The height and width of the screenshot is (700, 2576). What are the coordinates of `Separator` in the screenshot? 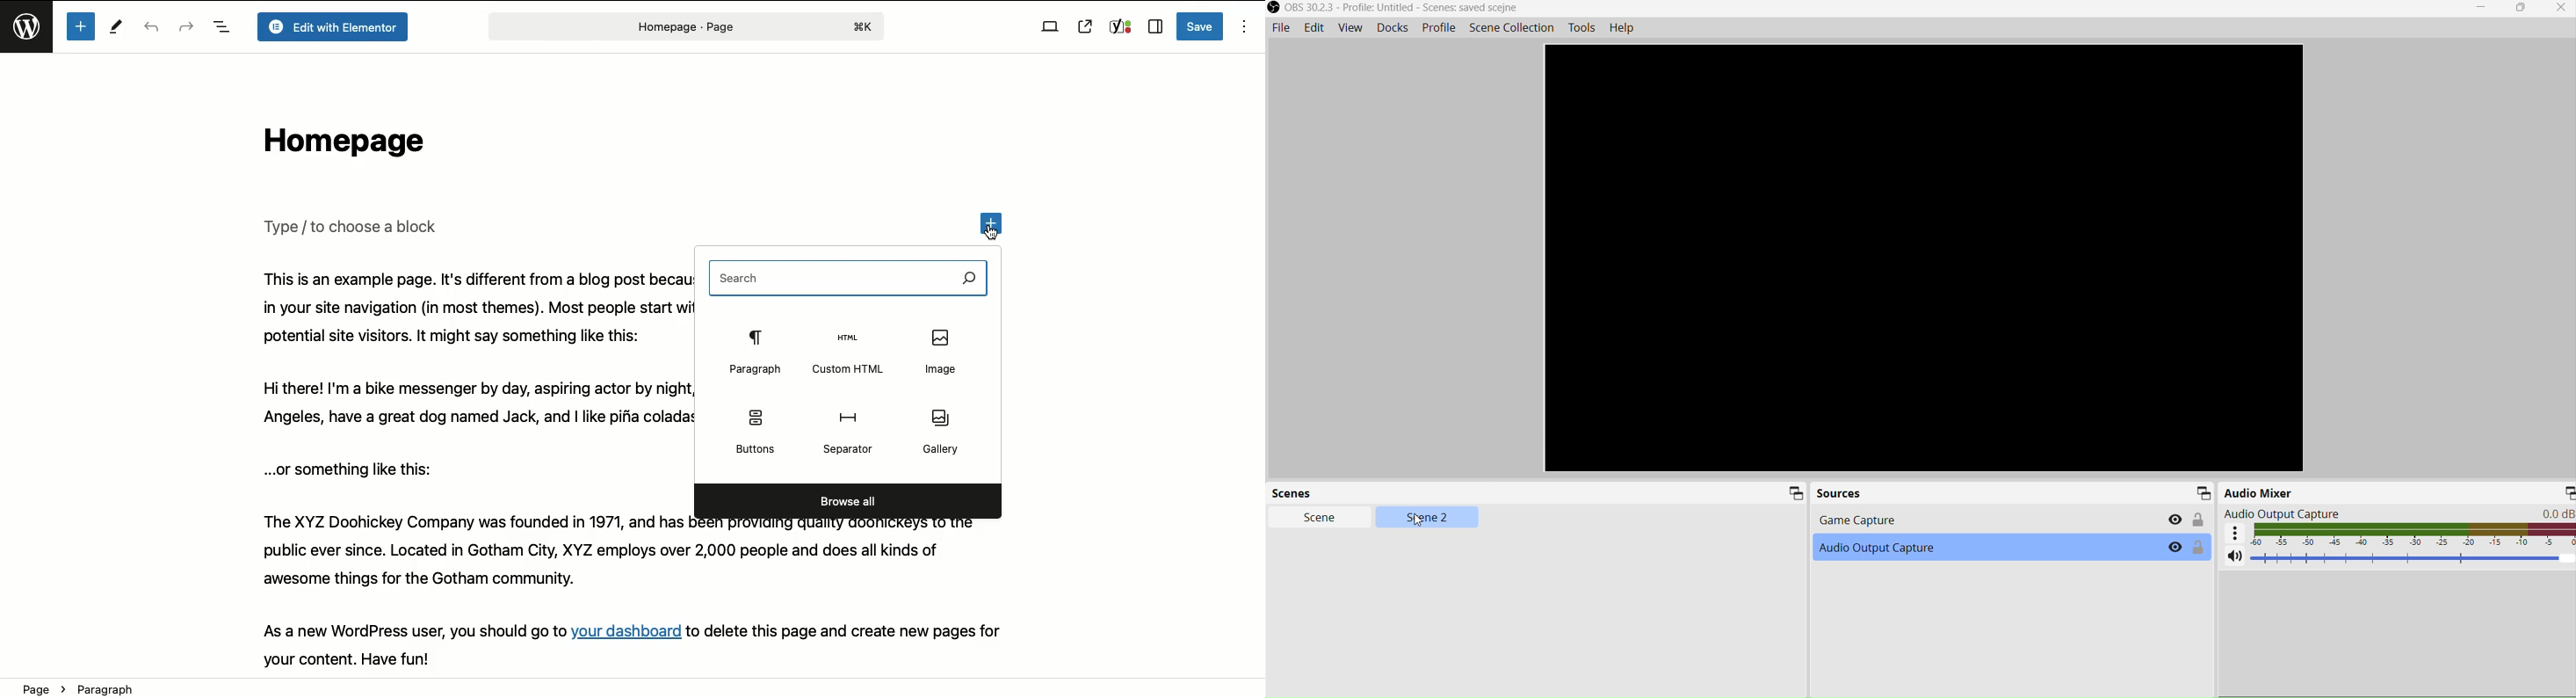 It's located at (850, 434).